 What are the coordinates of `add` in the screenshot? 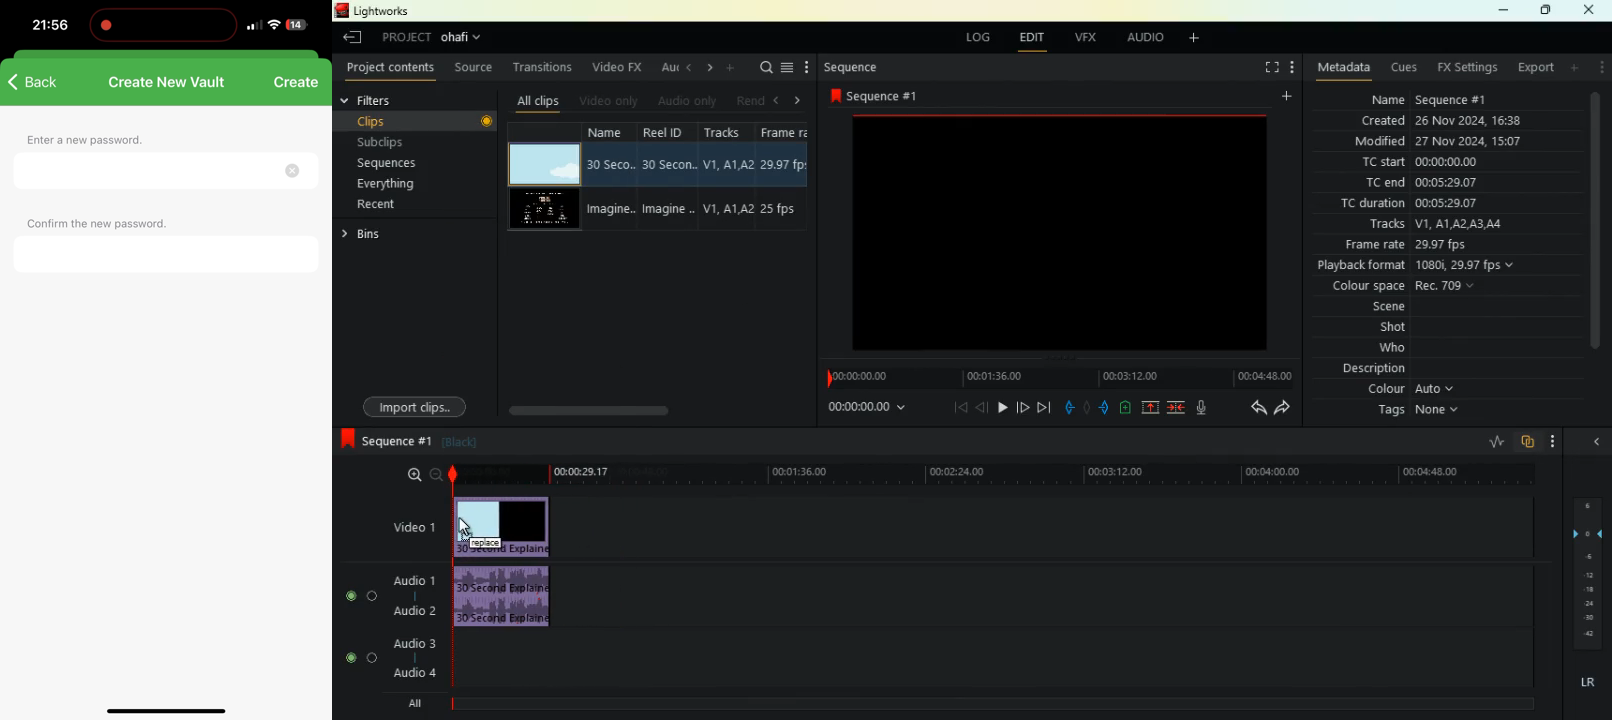 It's located at (1284, 98).